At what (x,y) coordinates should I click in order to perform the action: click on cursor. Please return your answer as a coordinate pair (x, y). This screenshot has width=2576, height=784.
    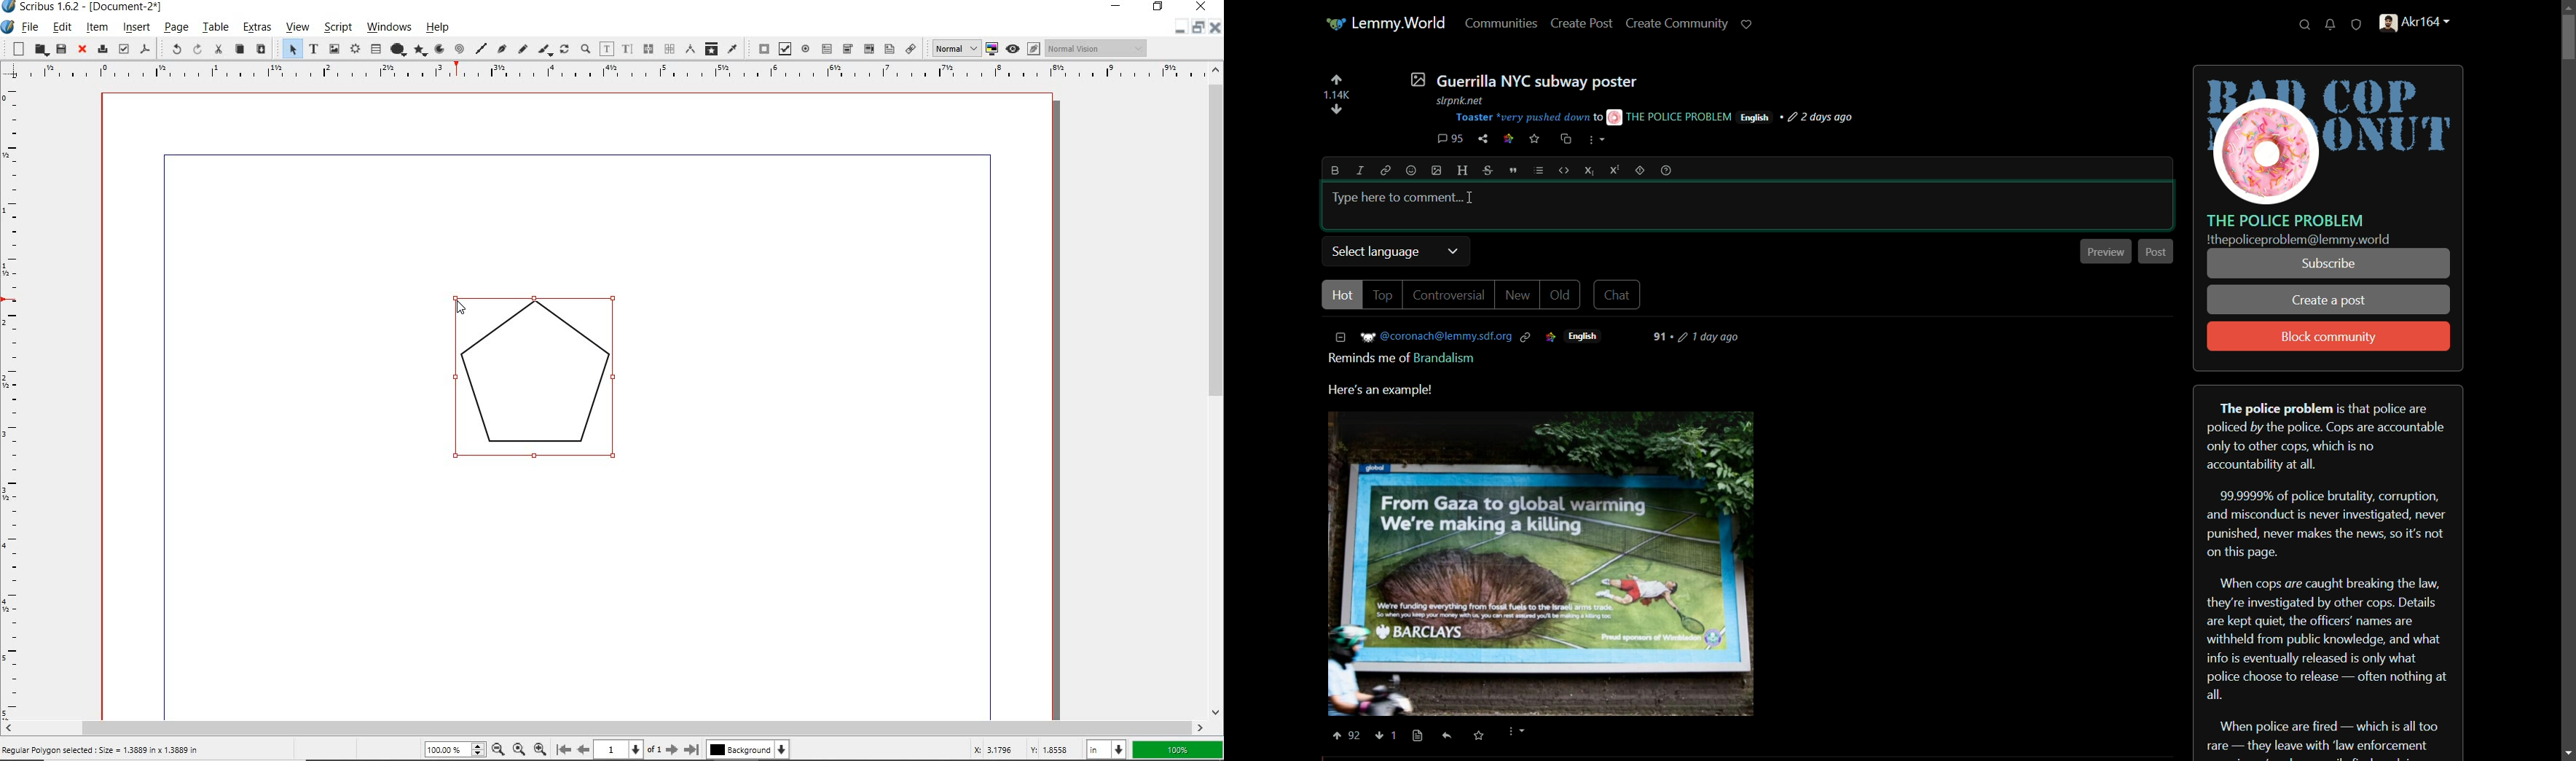
    Looking at the image, I should click on (460, 305).